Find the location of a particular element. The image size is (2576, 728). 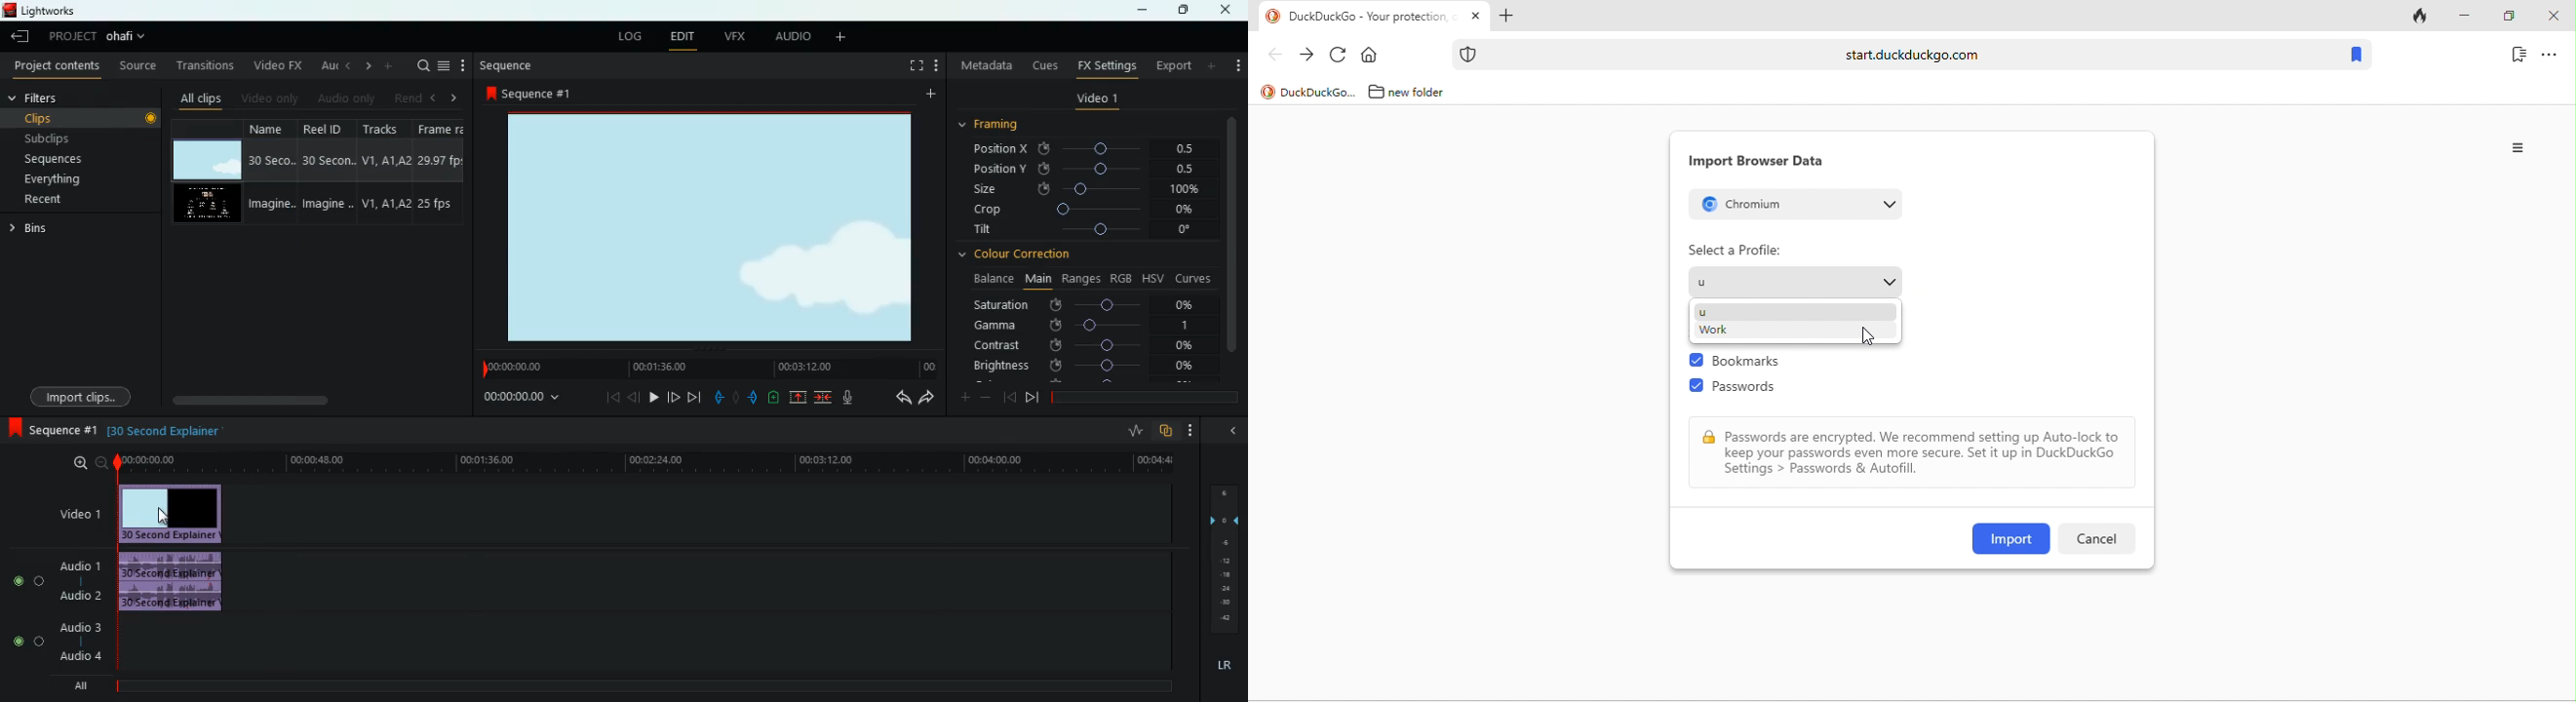

all is located at coordinates (76, 684).